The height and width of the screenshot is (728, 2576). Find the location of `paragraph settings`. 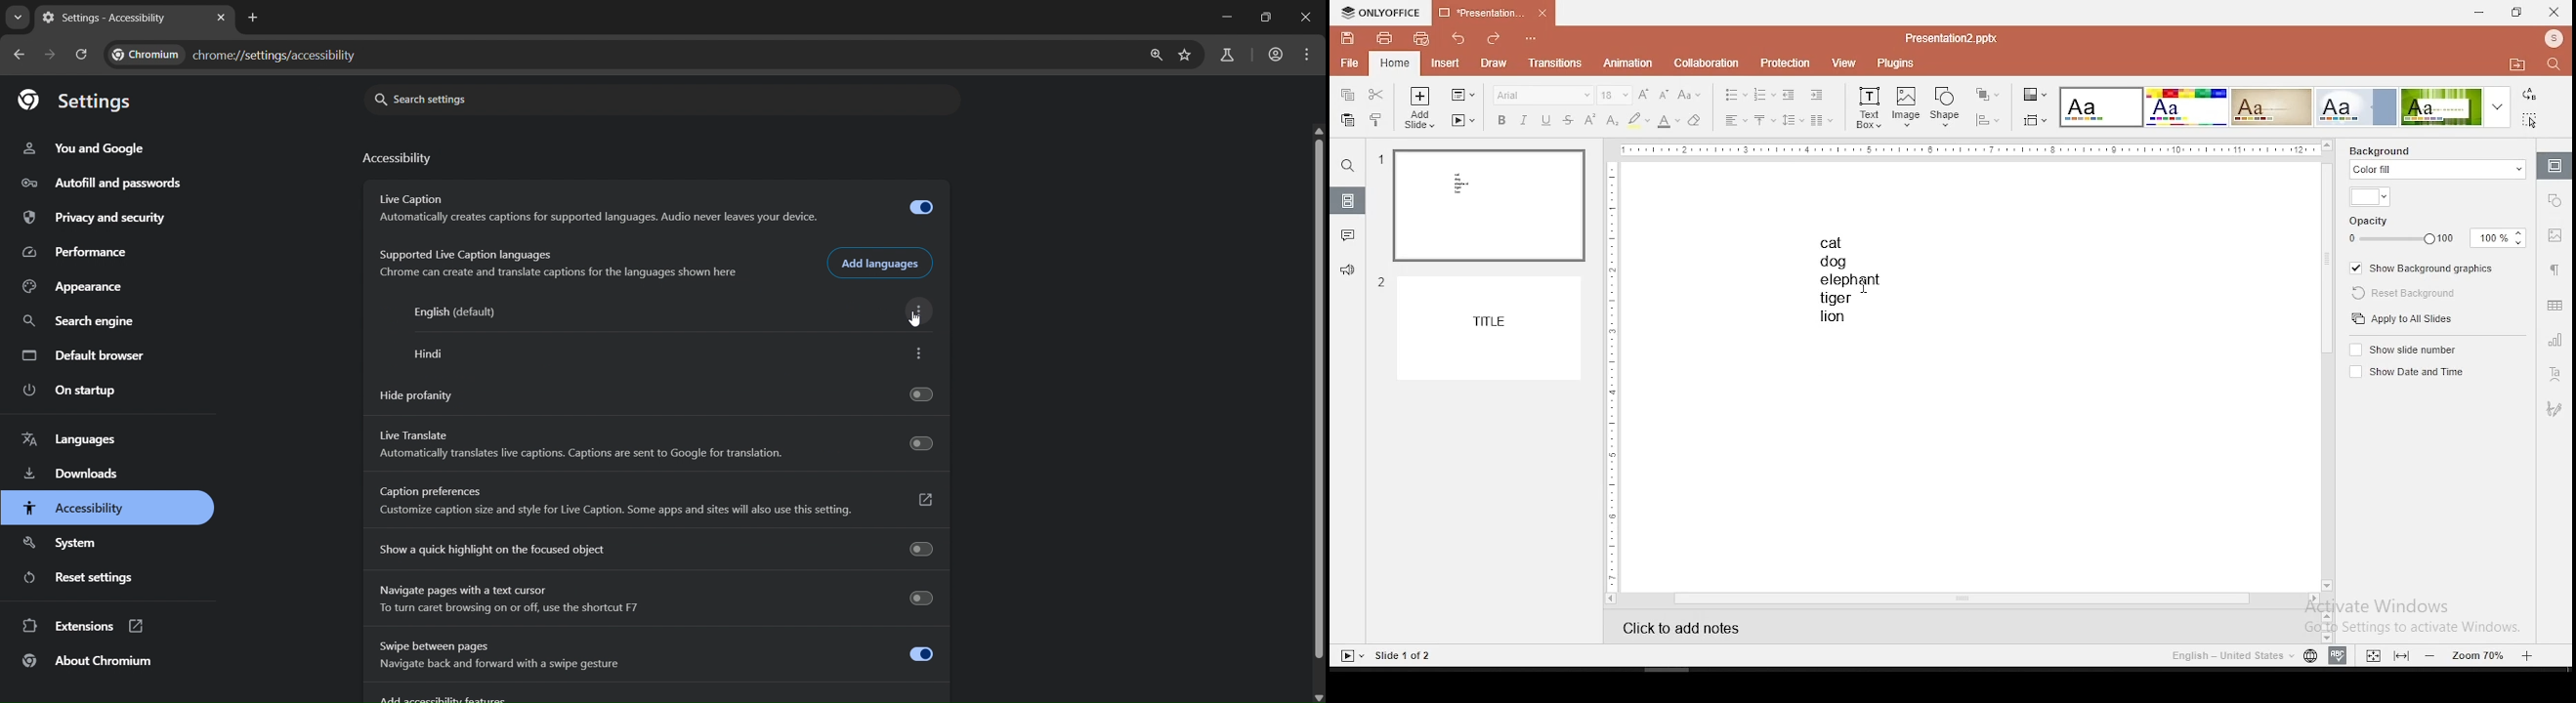

paragraph settings is located at coordinates (2554, 269).